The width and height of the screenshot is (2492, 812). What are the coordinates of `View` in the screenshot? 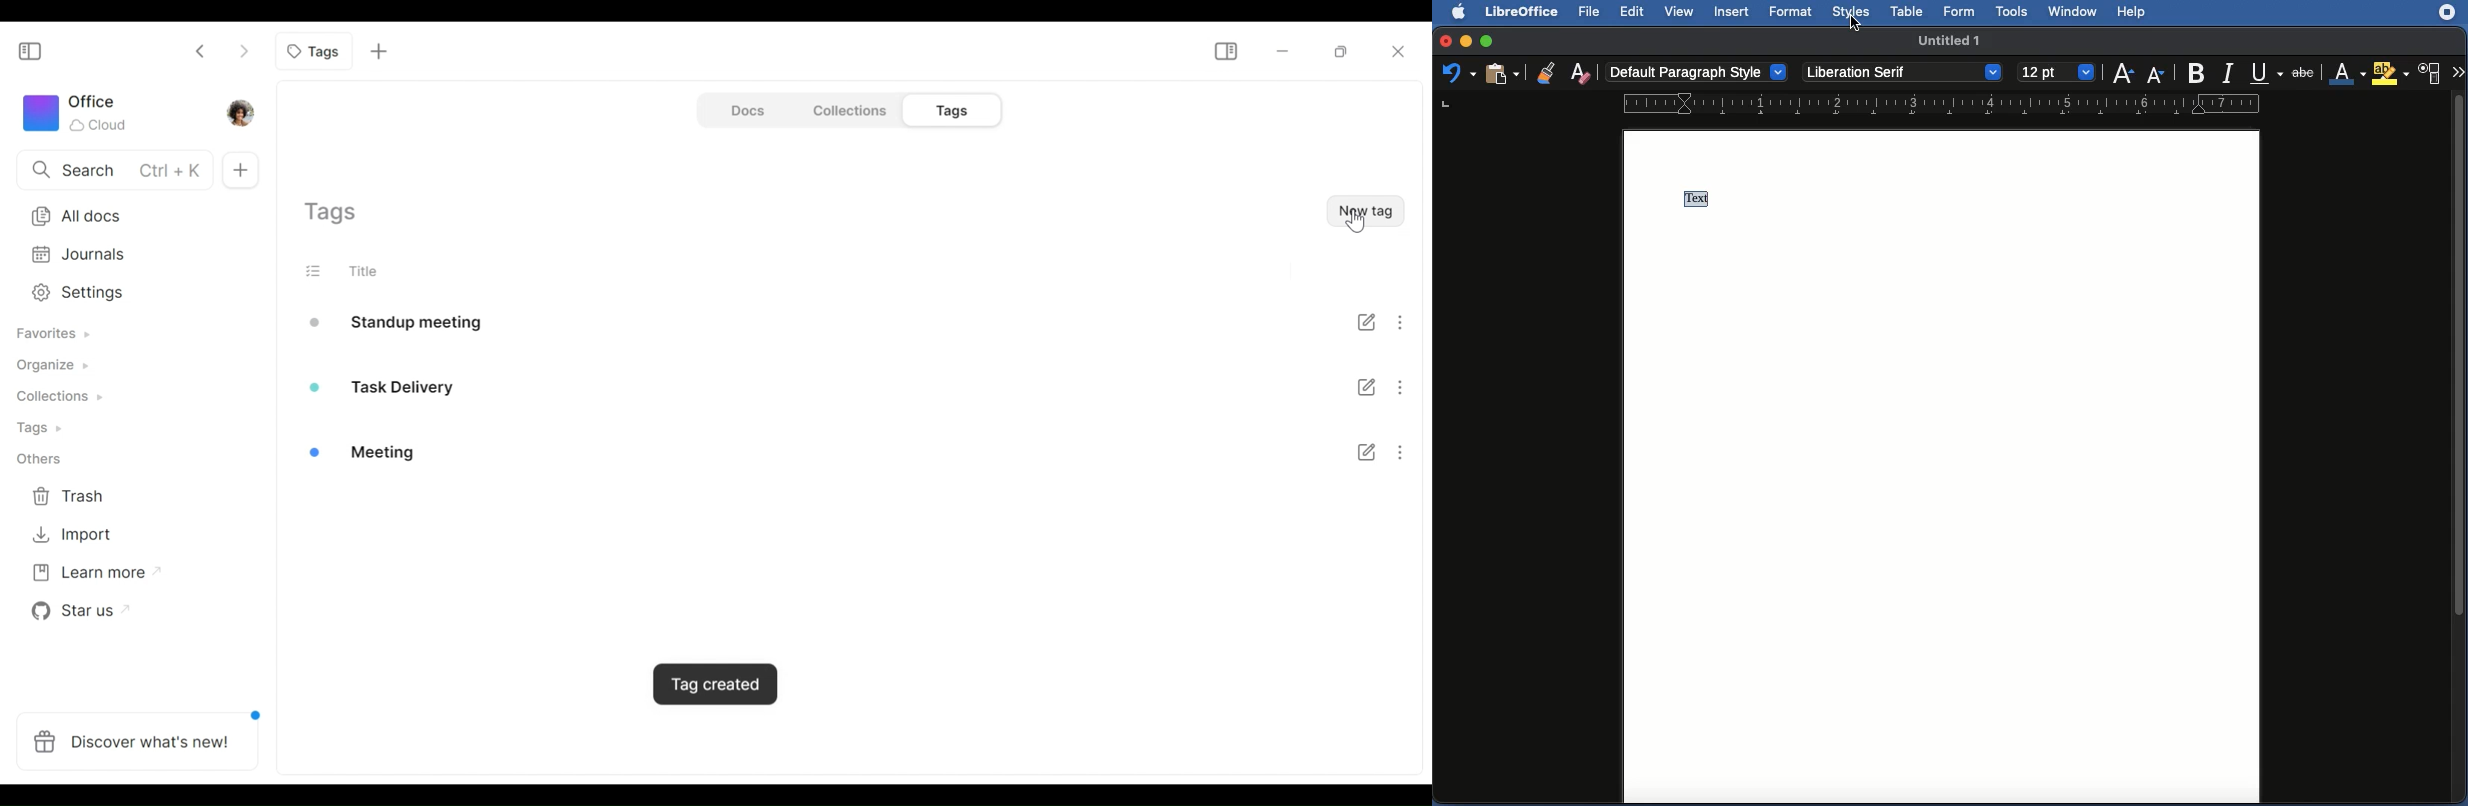 It's located at (1681, 12).